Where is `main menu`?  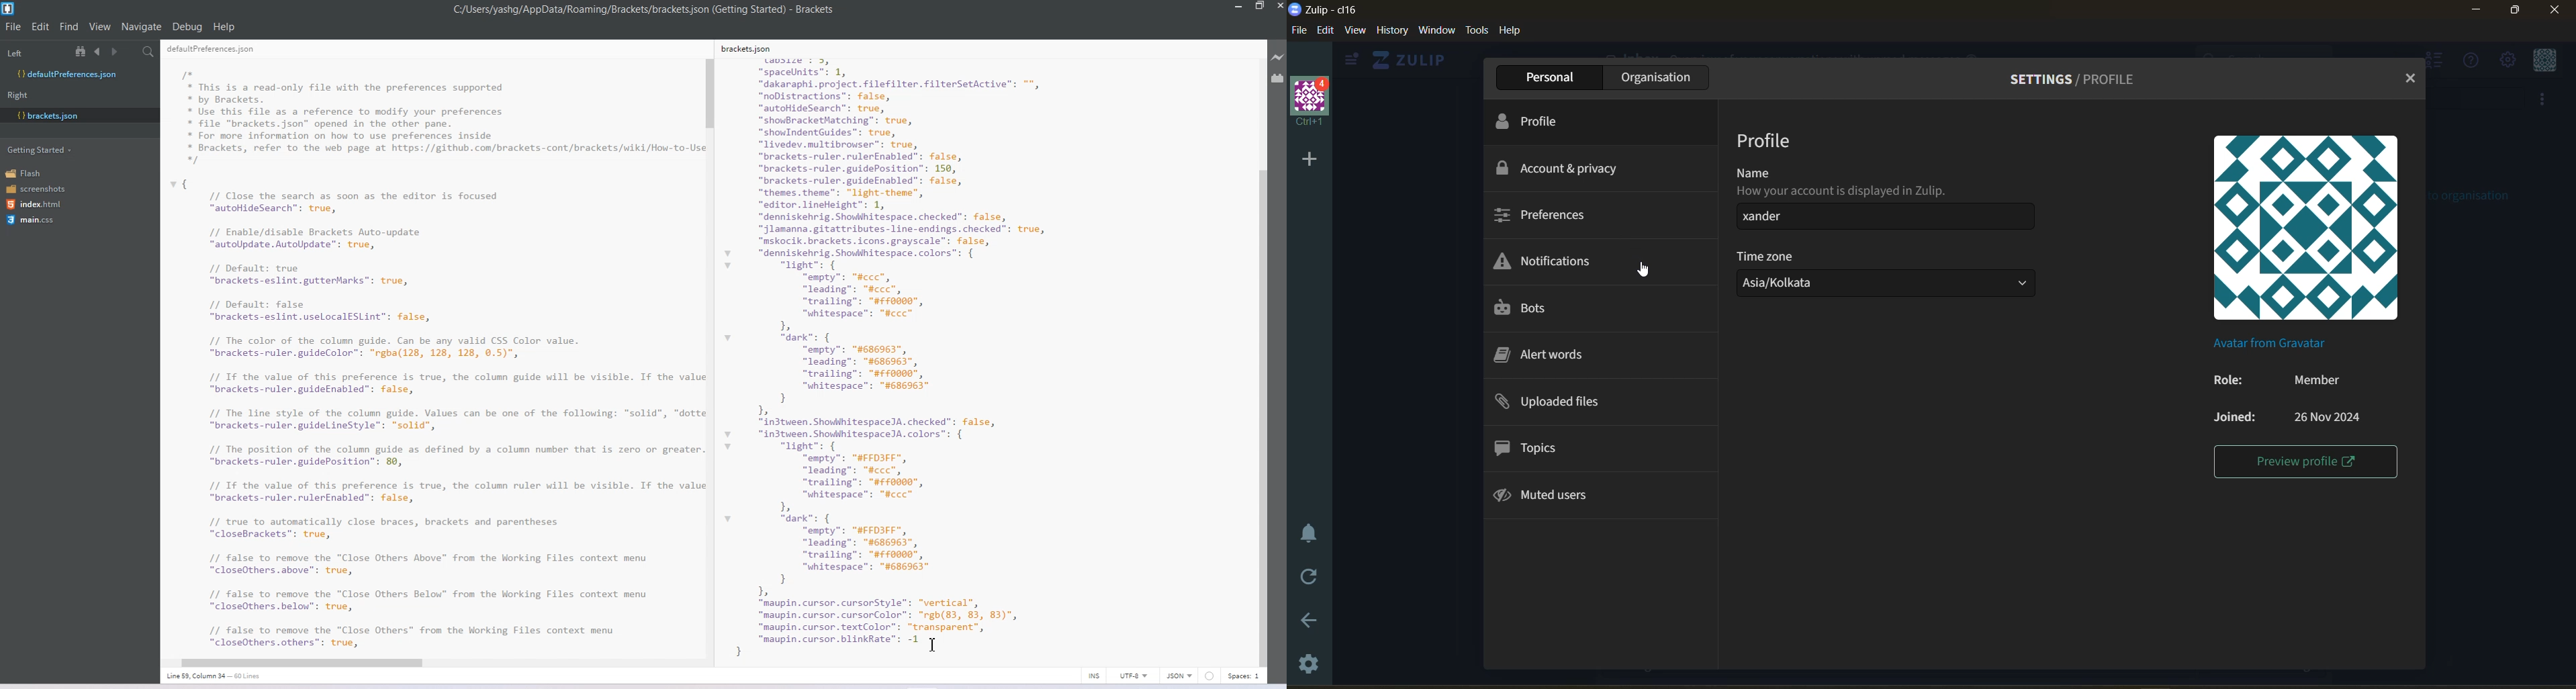 main menu is located at coordinates (2507, 60).